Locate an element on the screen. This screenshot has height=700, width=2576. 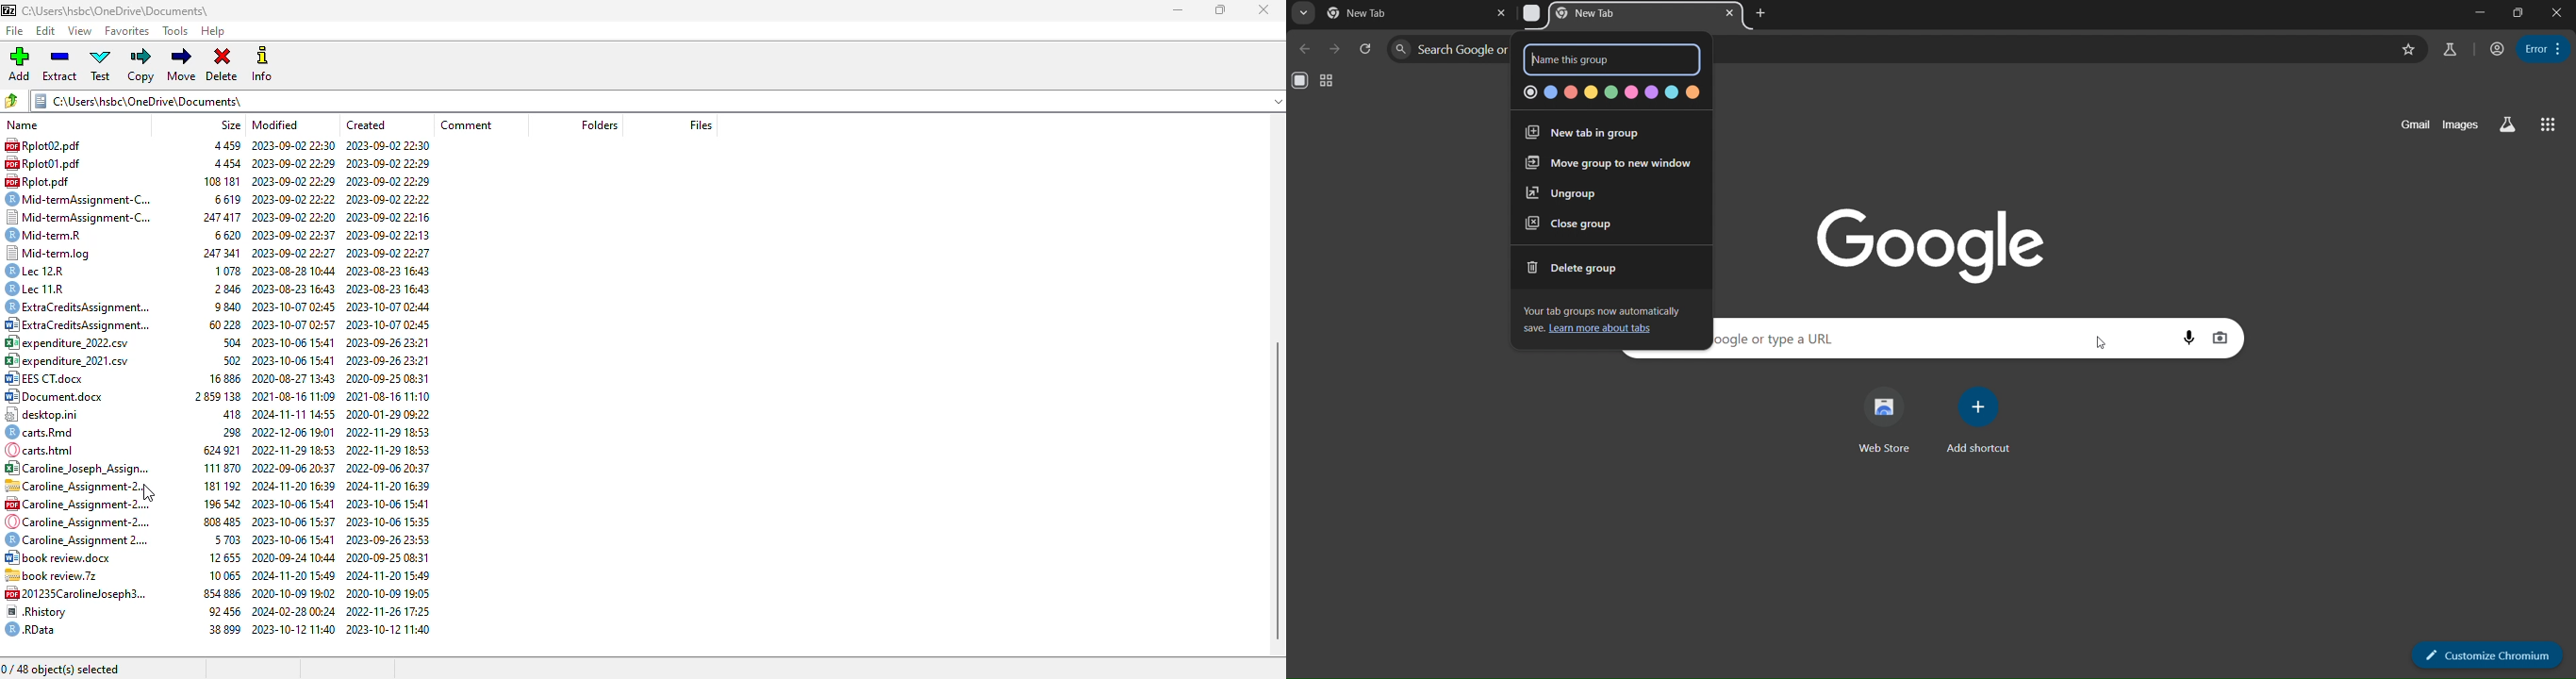
9840 is located at coordinates (226, 306).